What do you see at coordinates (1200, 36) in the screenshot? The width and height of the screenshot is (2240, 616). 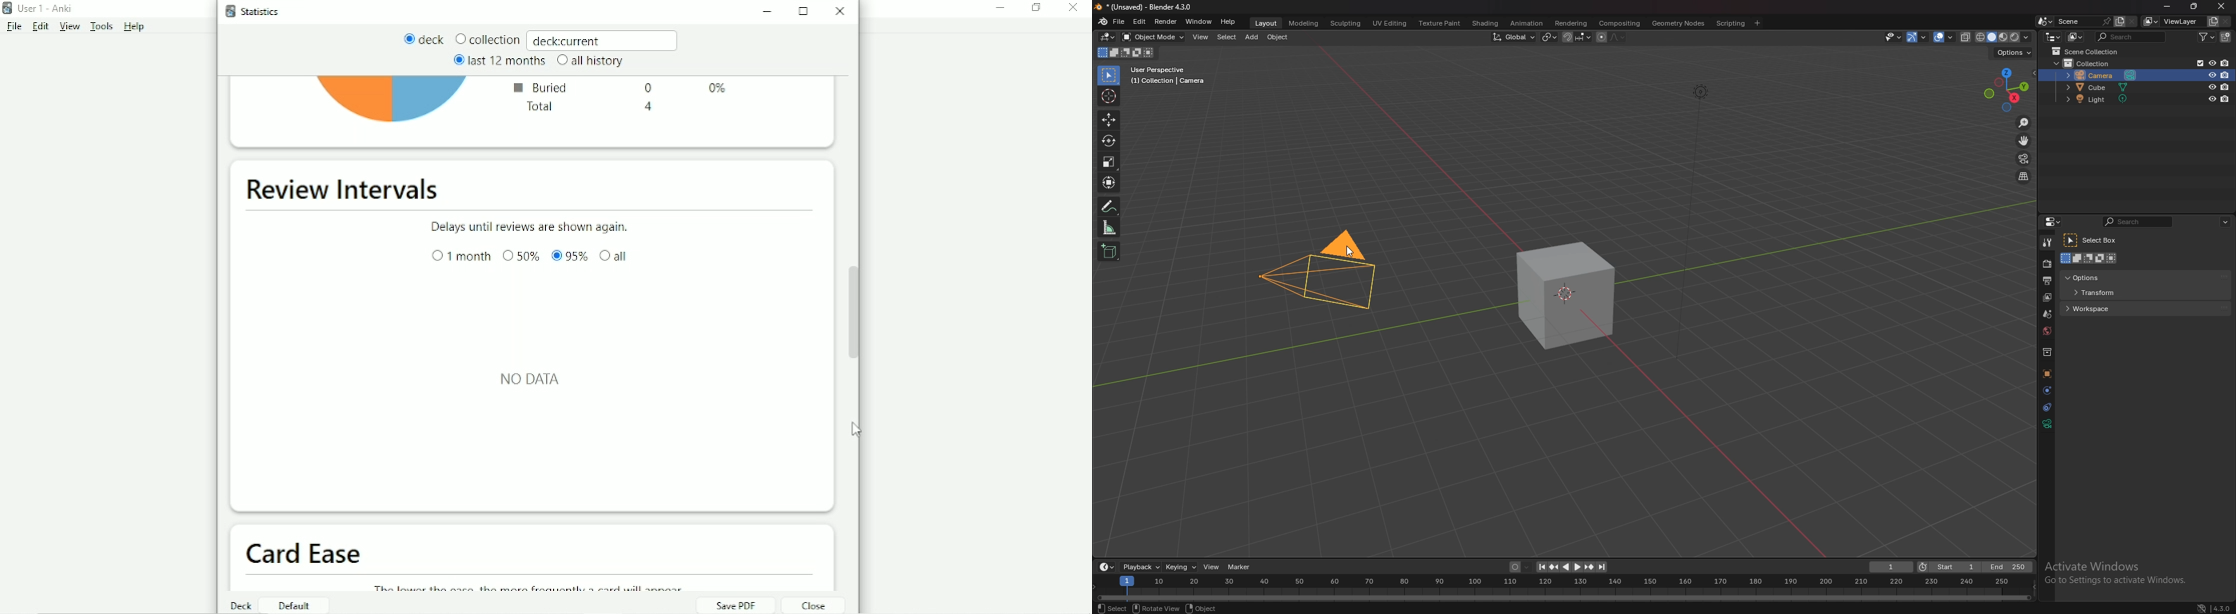 I see `view` at bounding box center [1200, 36].